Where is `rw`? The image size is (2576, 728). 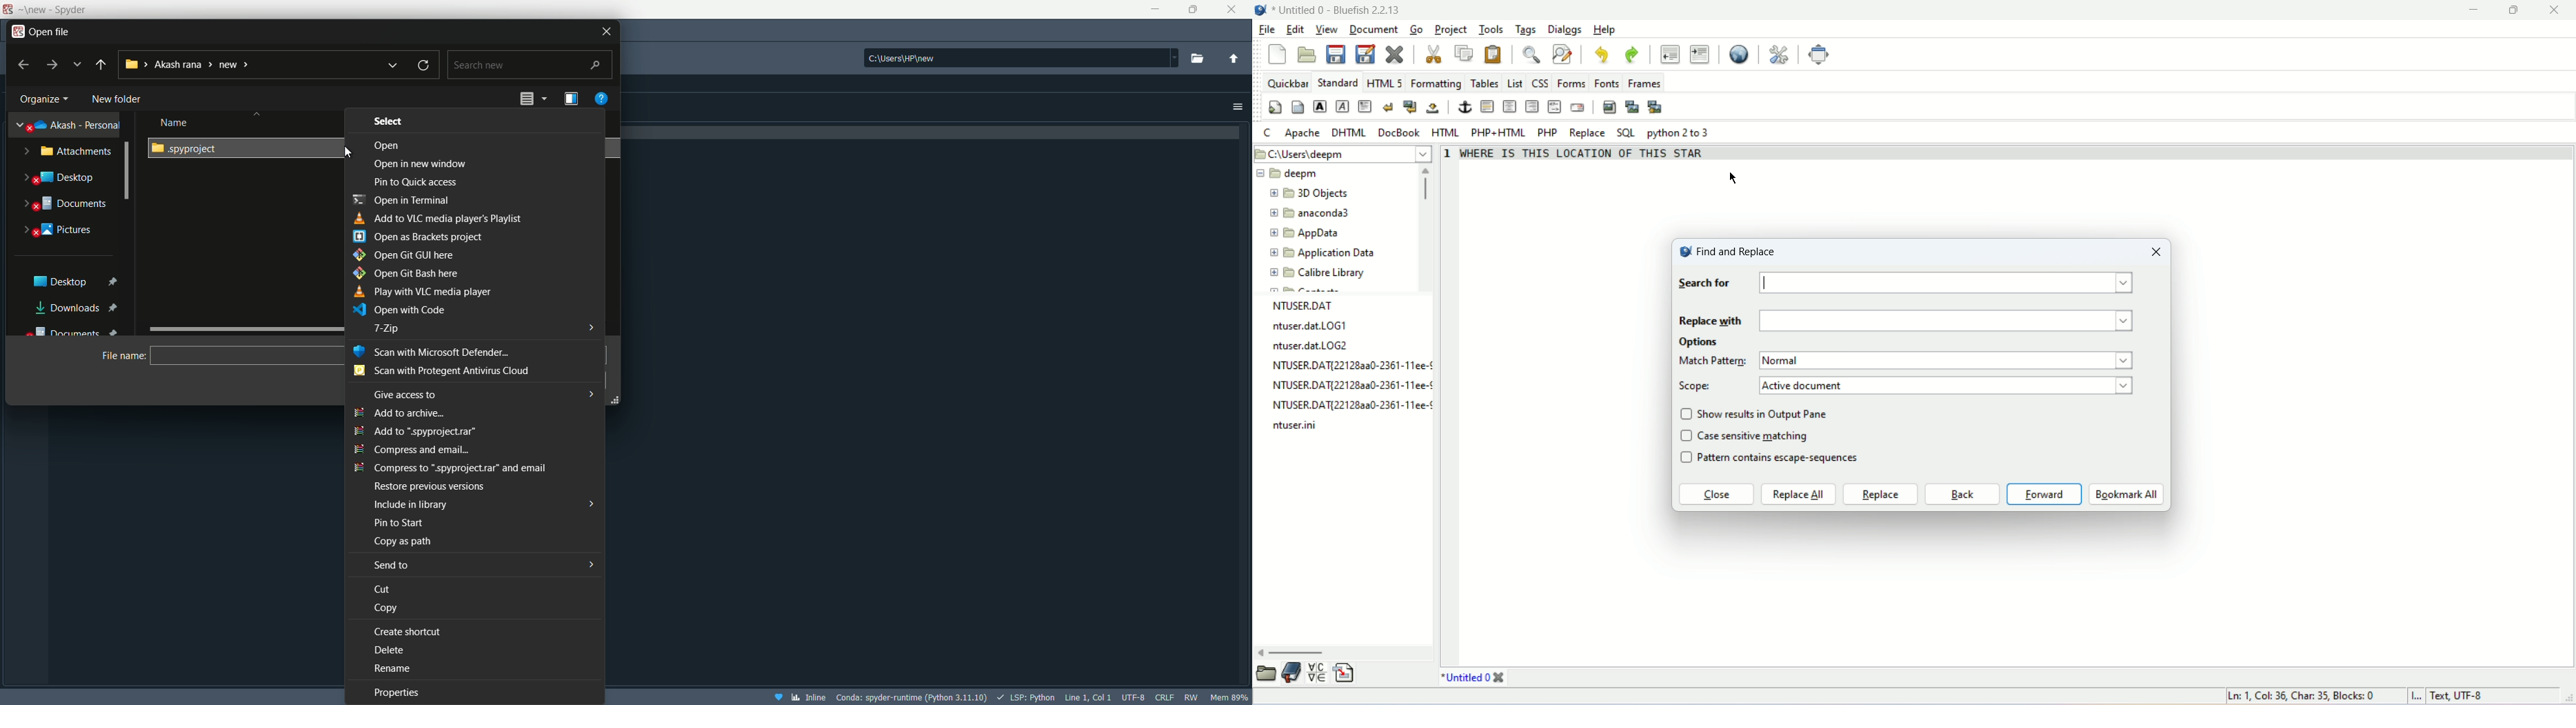
rw is located at coordinates (1193, 698).